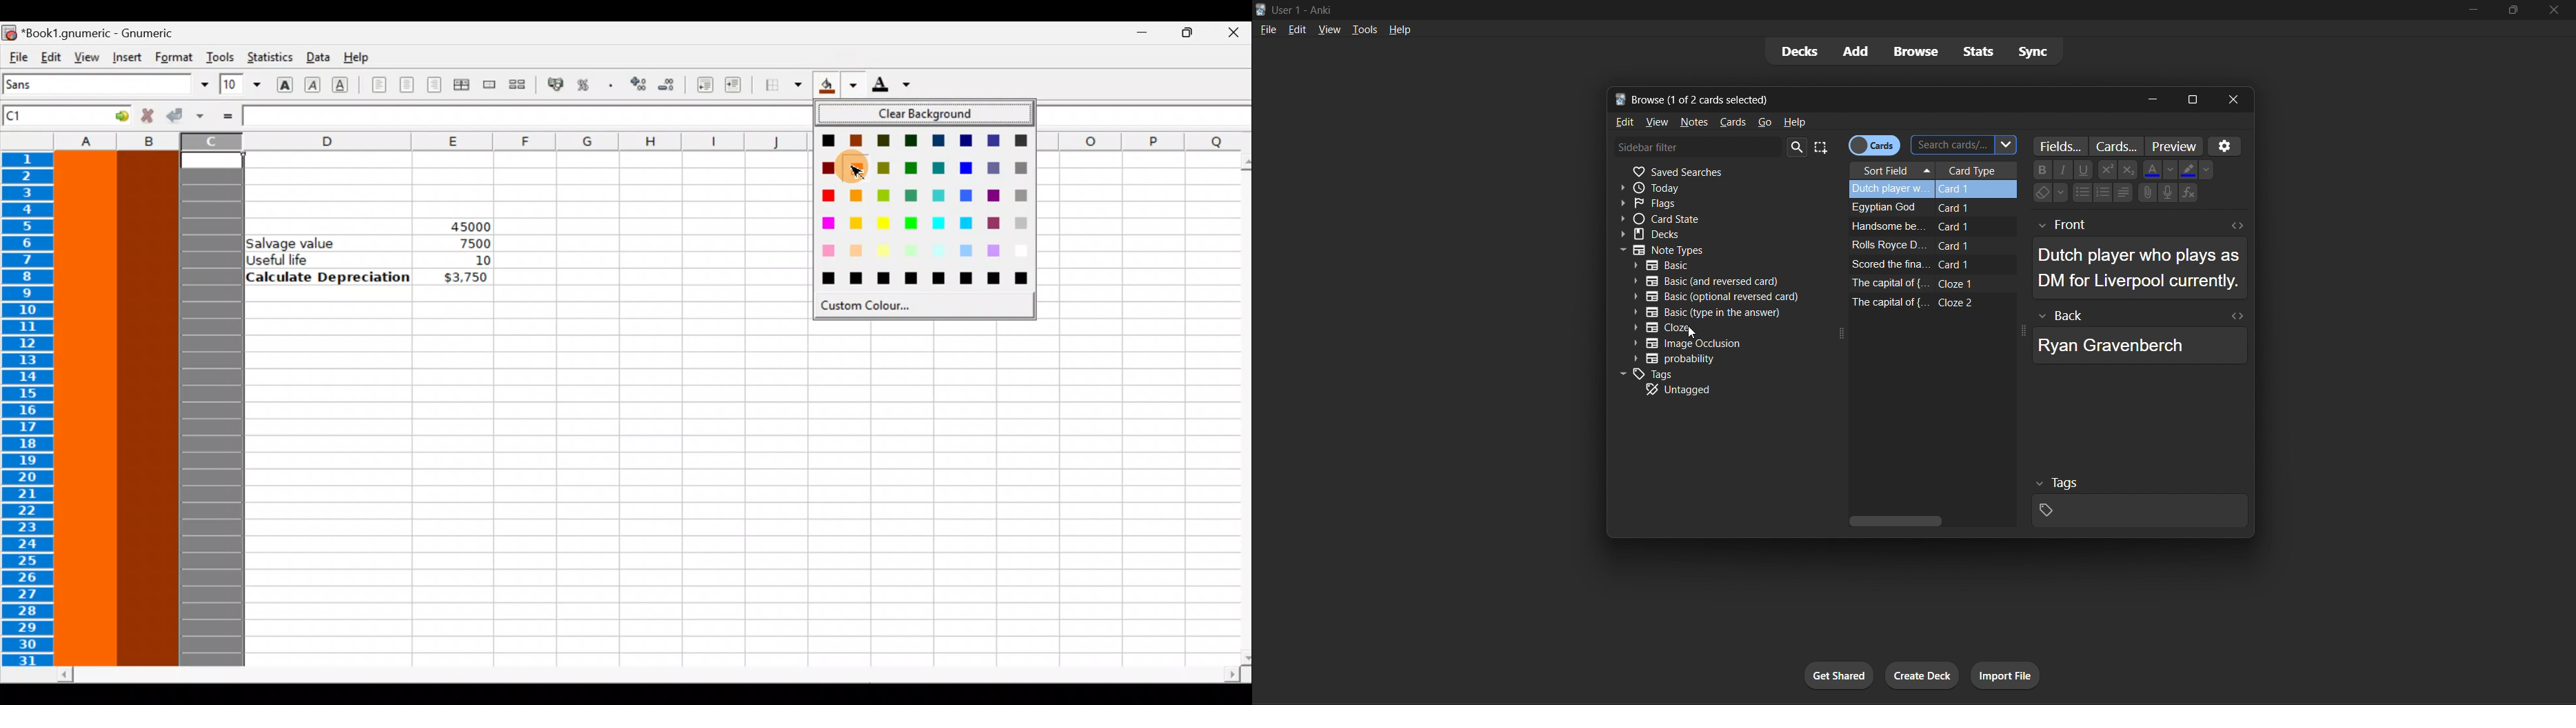 This screenshot has width=2576, height=728. I want to click on Useful life, so click(330, 259).